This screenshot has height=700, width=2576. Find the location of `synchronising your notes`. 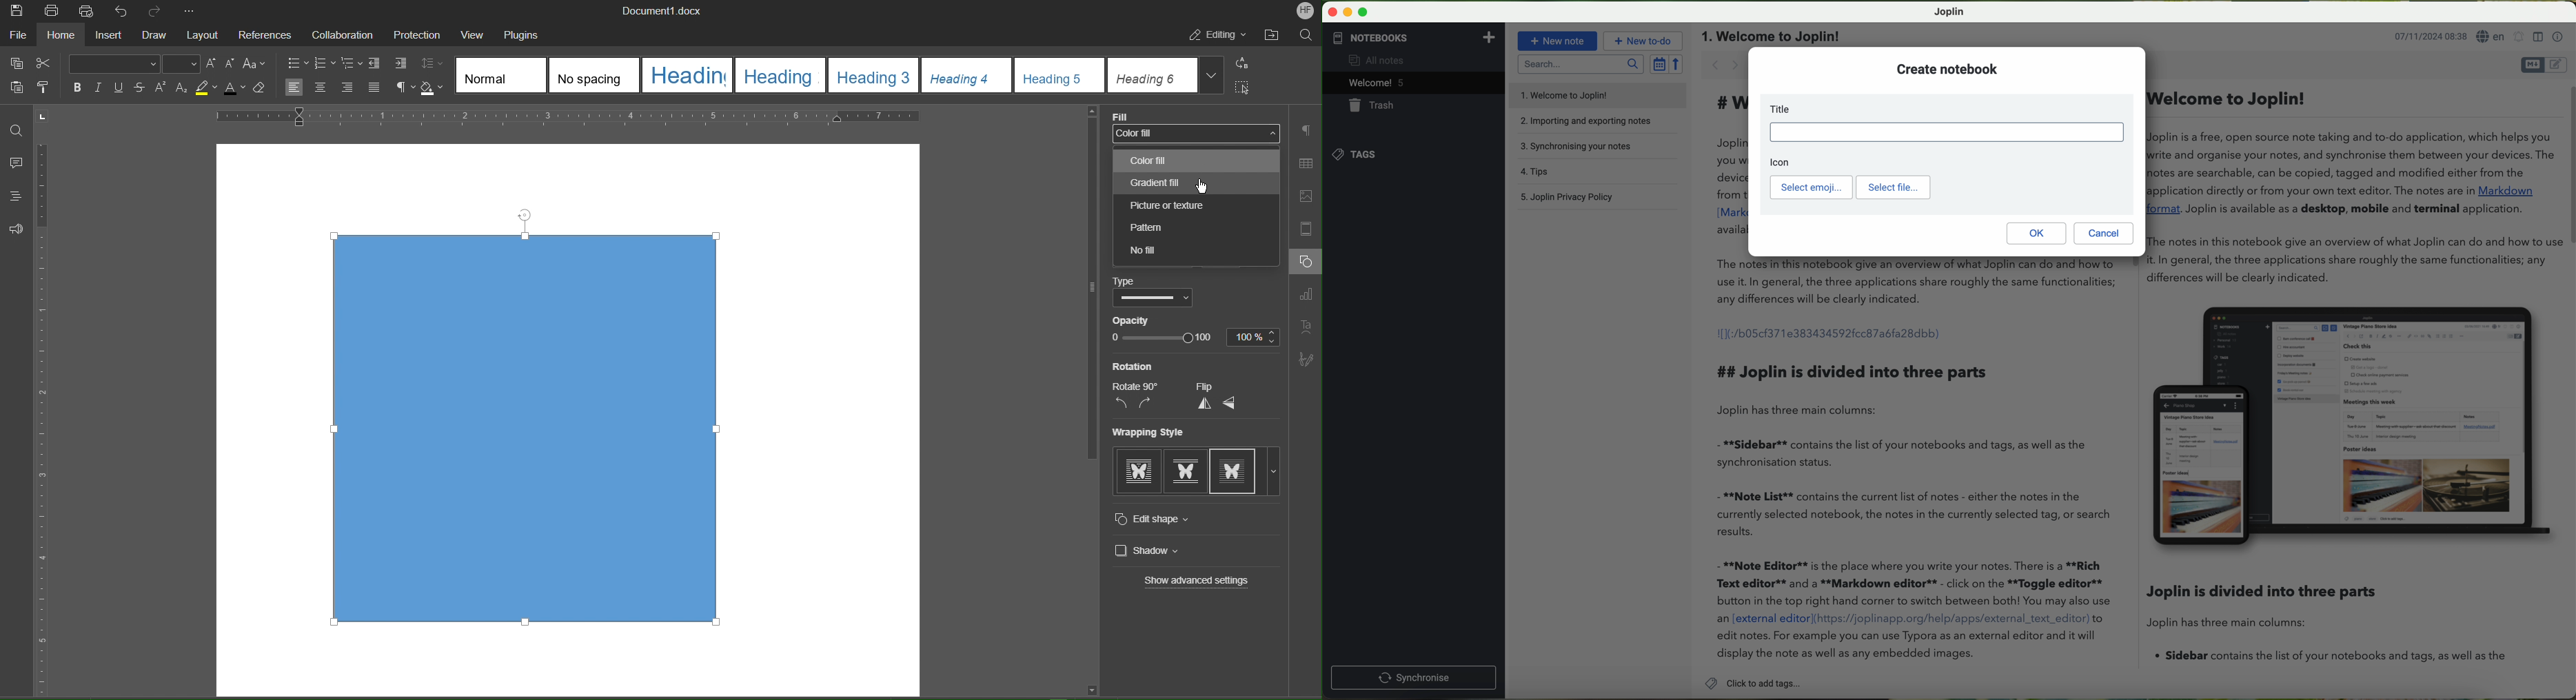

synchronising your notes is located at coordinates (1581, 147).